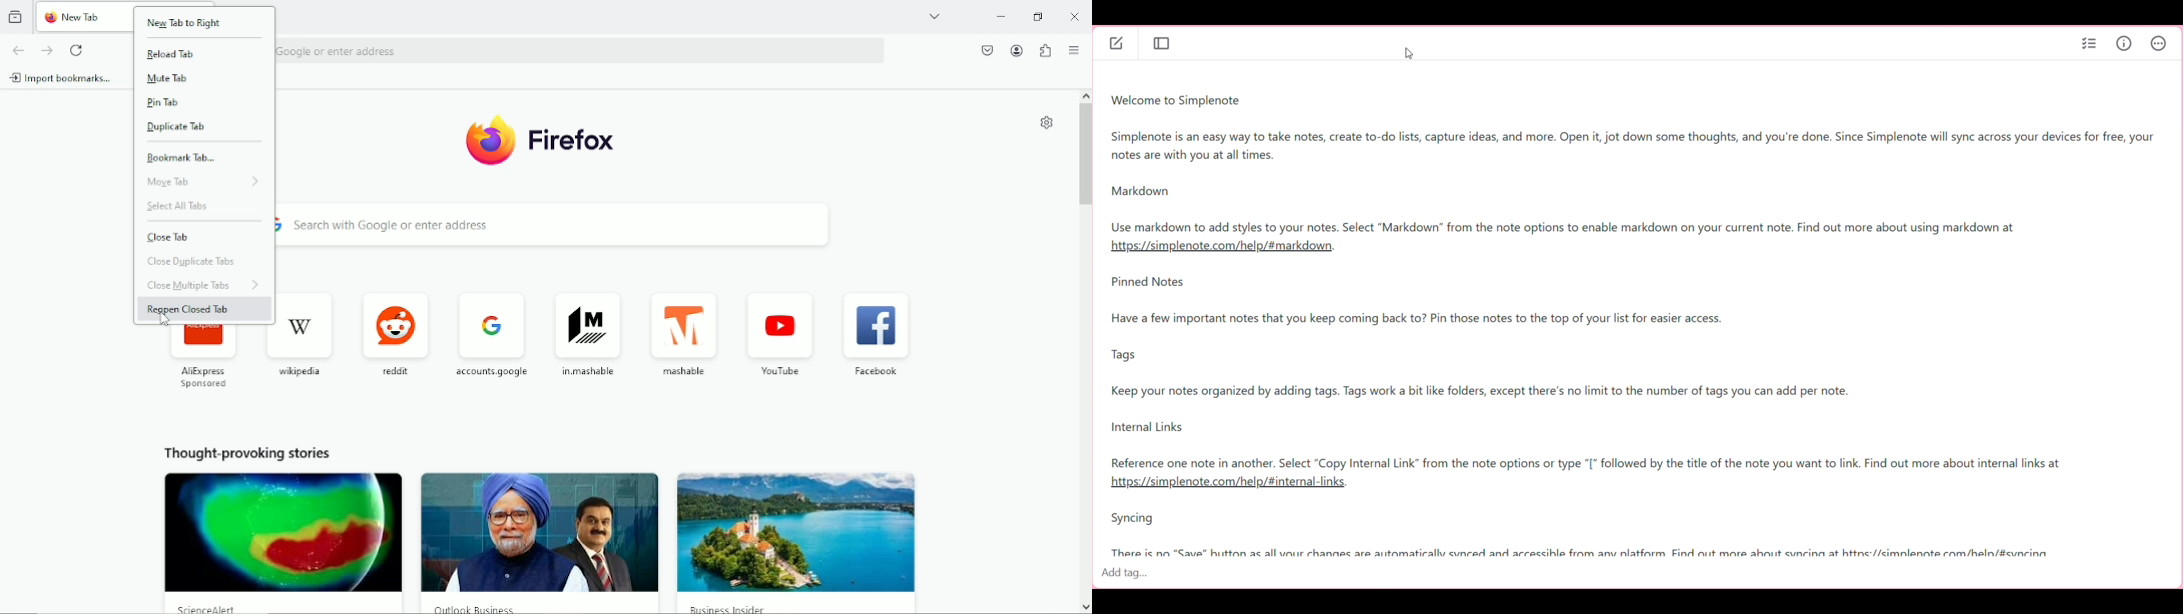 The height and width of the screenshot is (616, 2184). What do you see at coordinates (1040, 15) in the screenshot?
I see `Restore down` at bounding box center [1040, 15].